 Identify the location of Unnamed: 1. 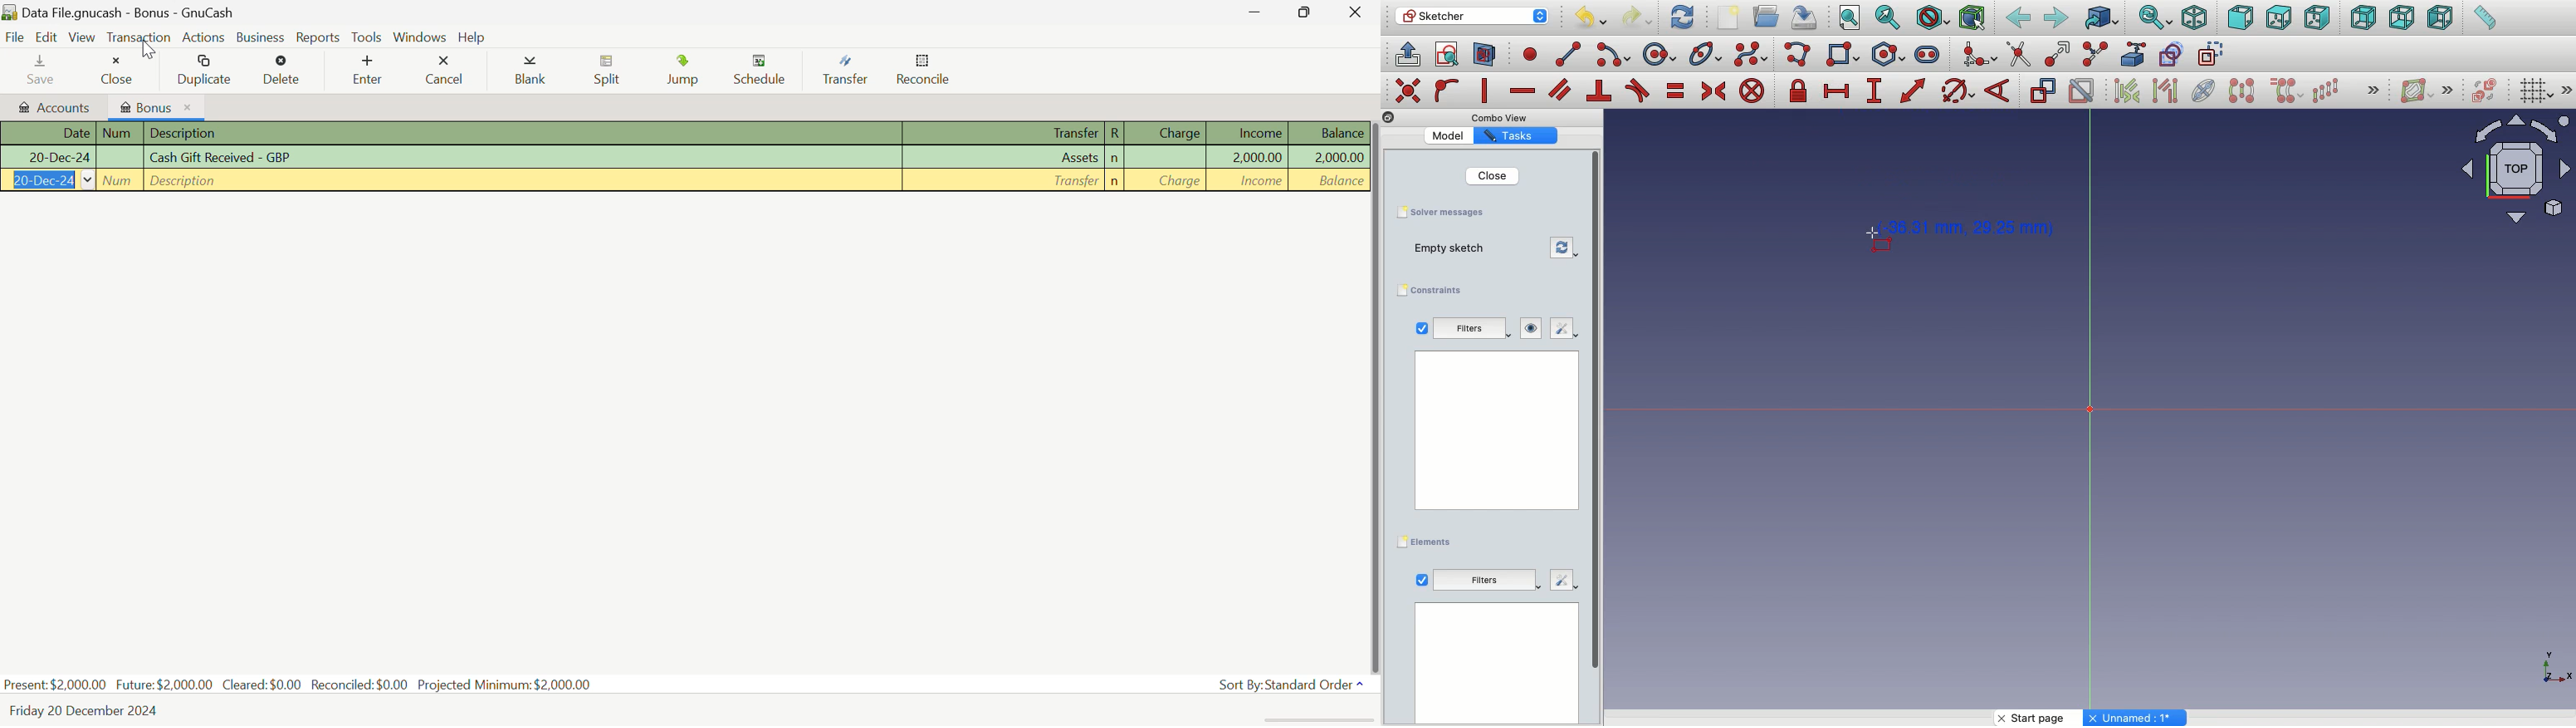
(2136, 718).